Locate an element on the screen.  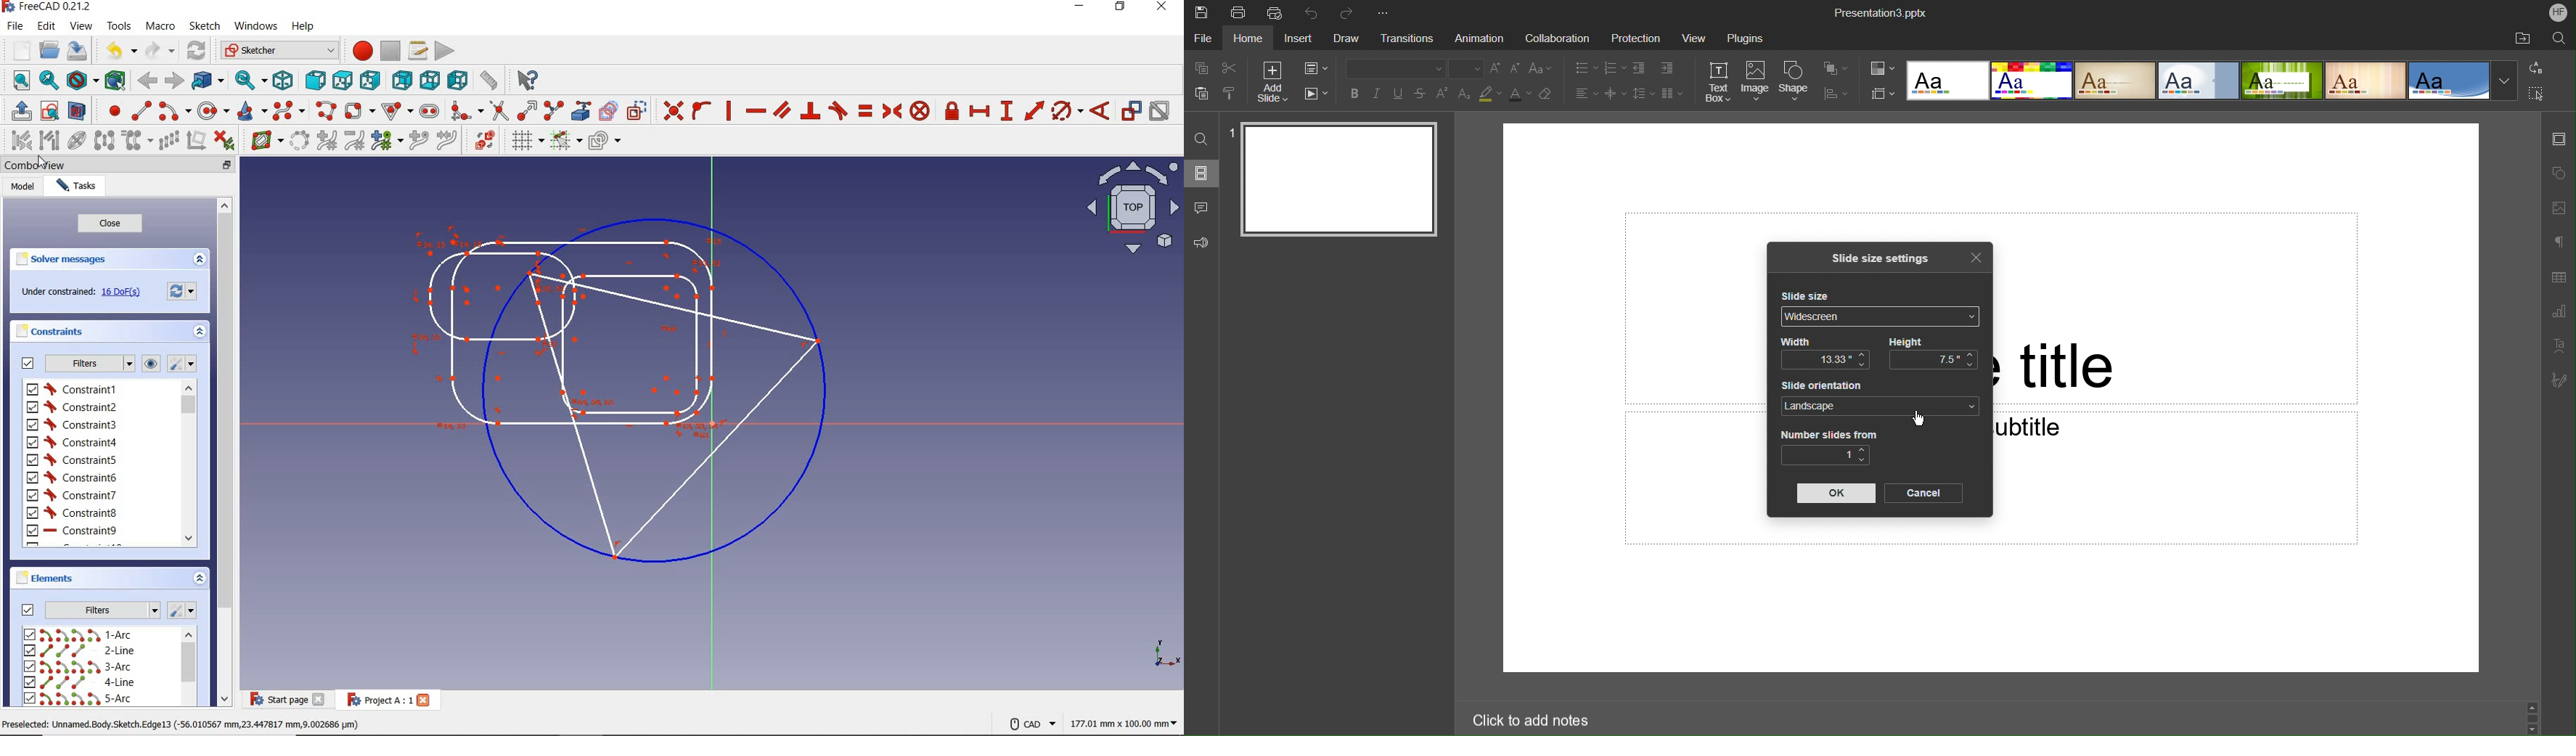
Text Color is located at coordinates (1520, 96).